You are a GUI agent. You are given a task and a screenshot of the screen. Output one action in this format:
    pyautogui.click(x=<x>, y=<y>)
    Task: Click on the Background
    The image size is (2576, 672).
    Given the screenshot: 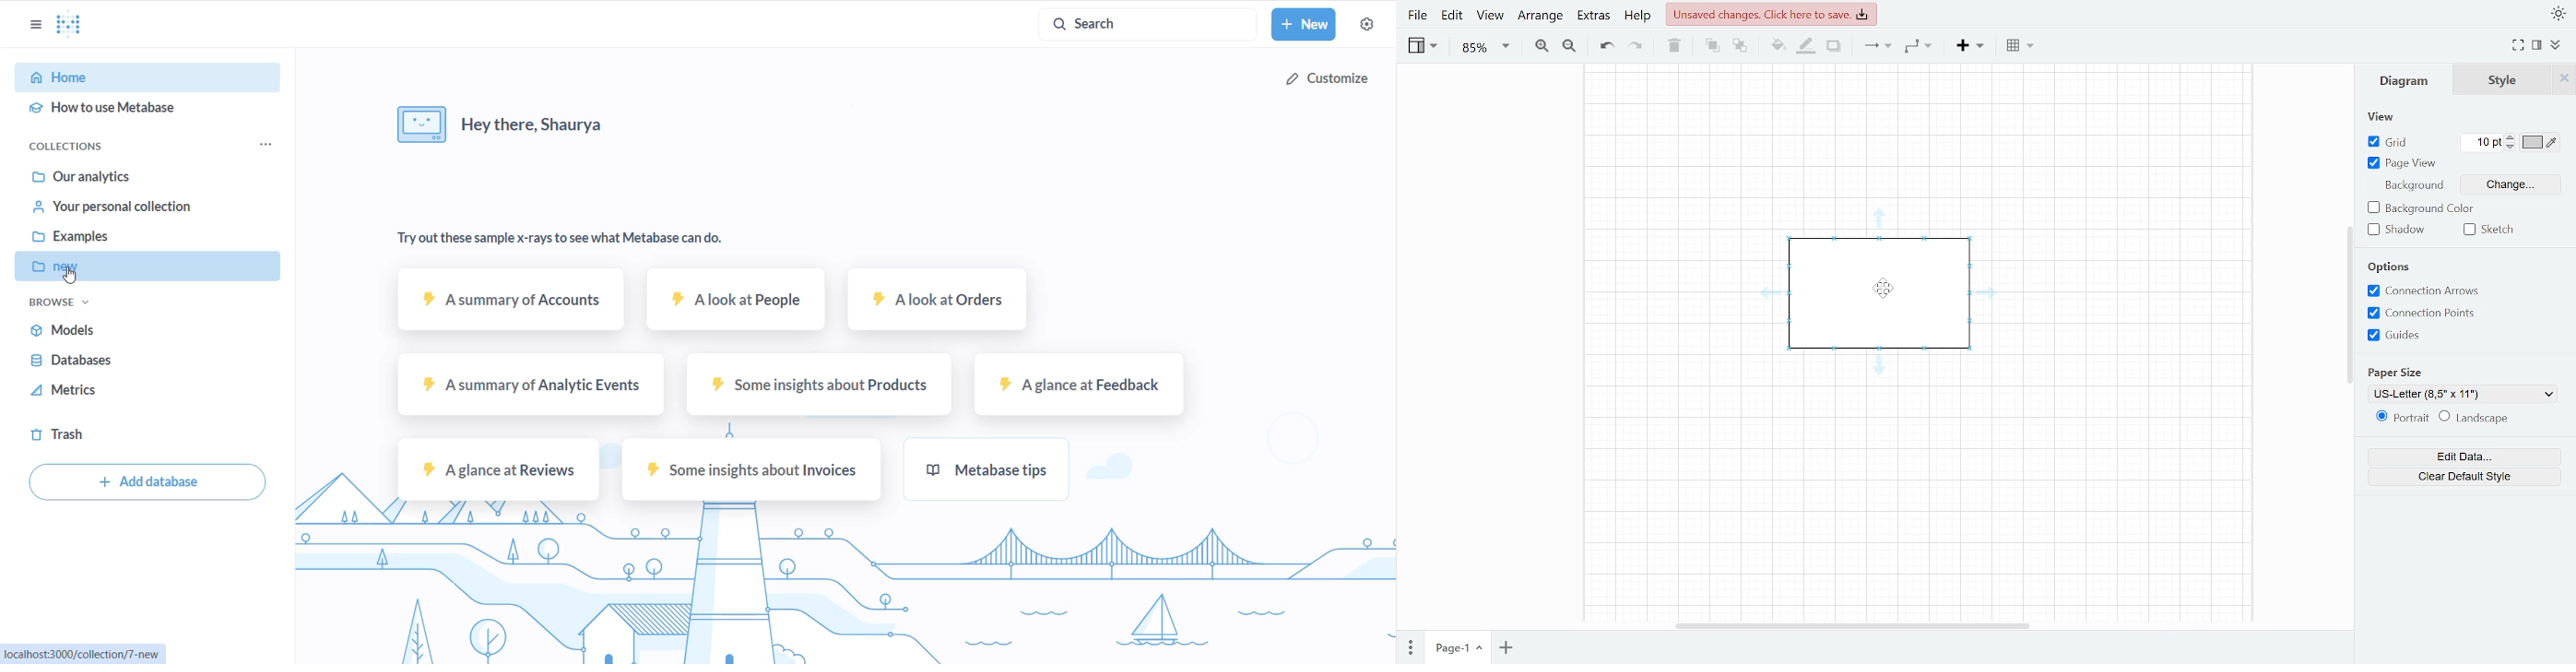 What is the action you would take?
    pyautogui.click(x=2414, y=186)
    